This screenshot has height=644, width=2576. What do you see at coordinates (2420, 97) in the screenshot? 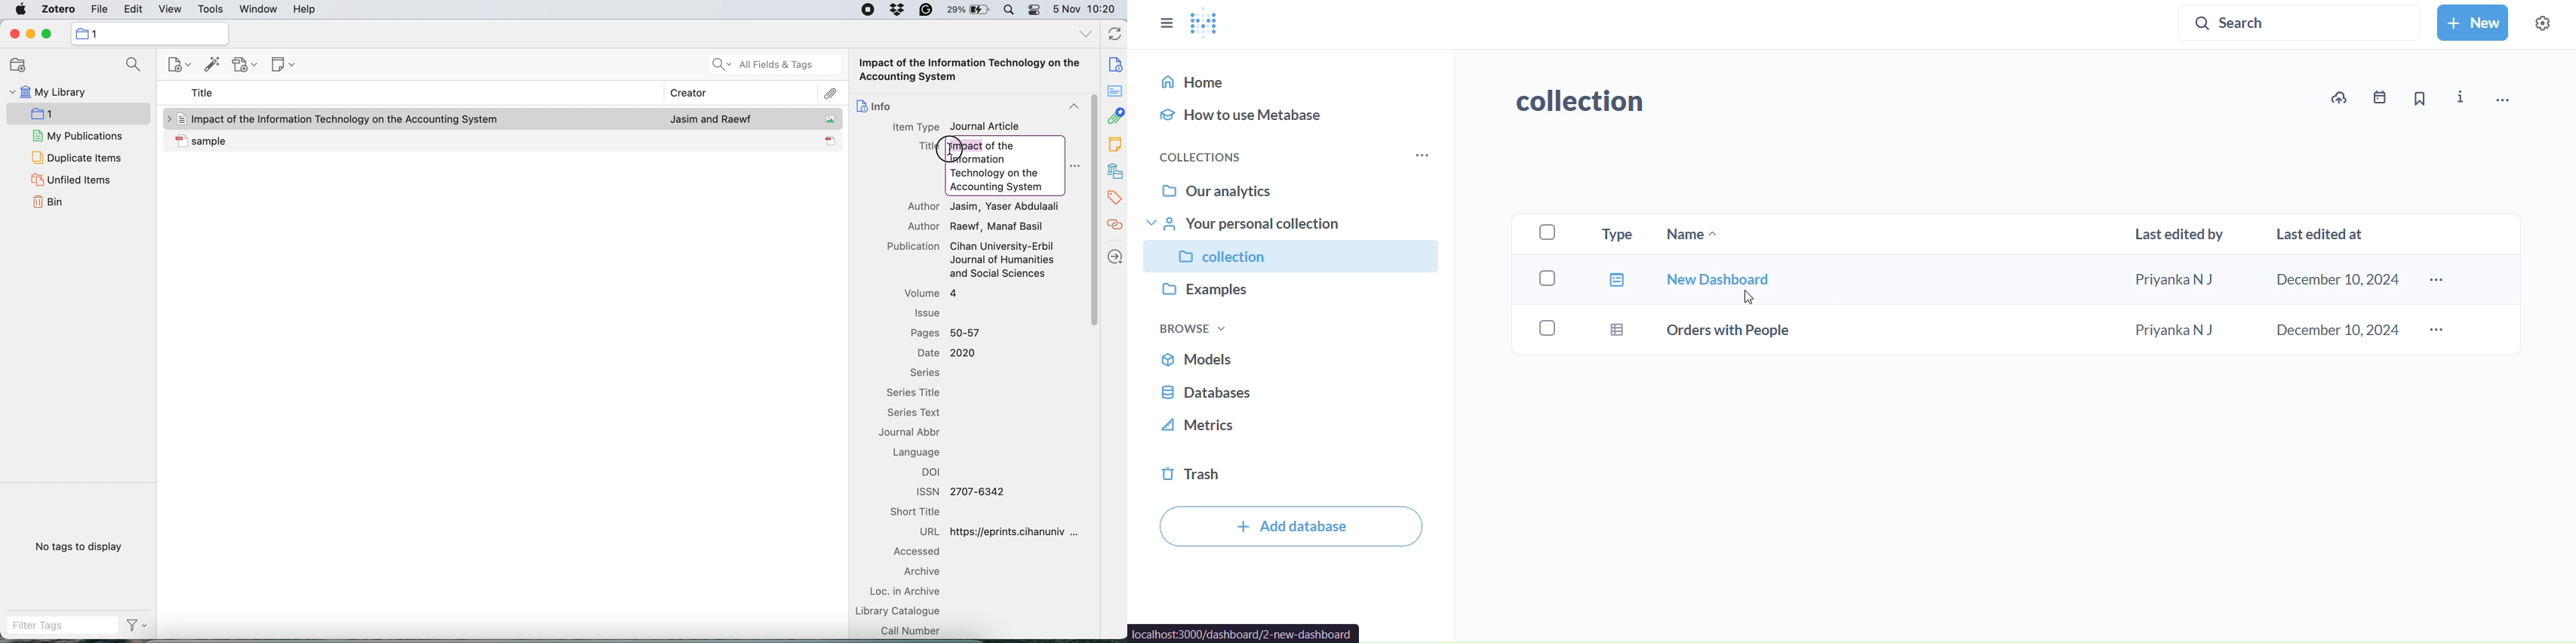
I see `bookmark` at bounding box center [2420, 97].